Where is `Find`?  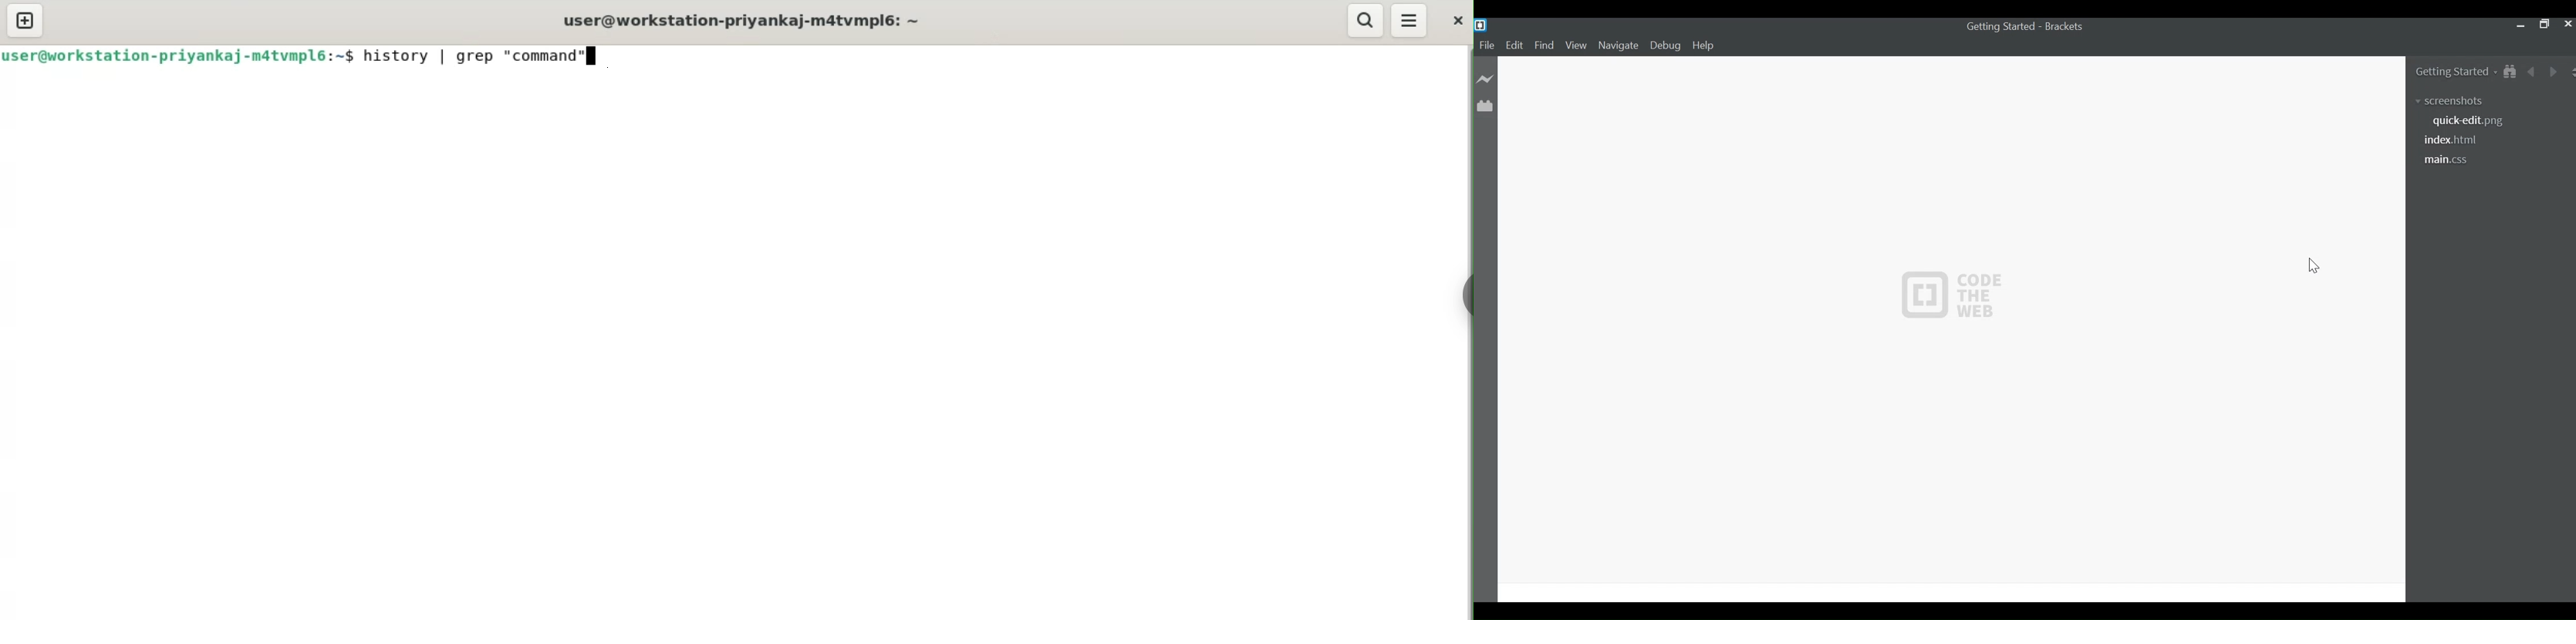 Find is located at coordinates (1544, 46).